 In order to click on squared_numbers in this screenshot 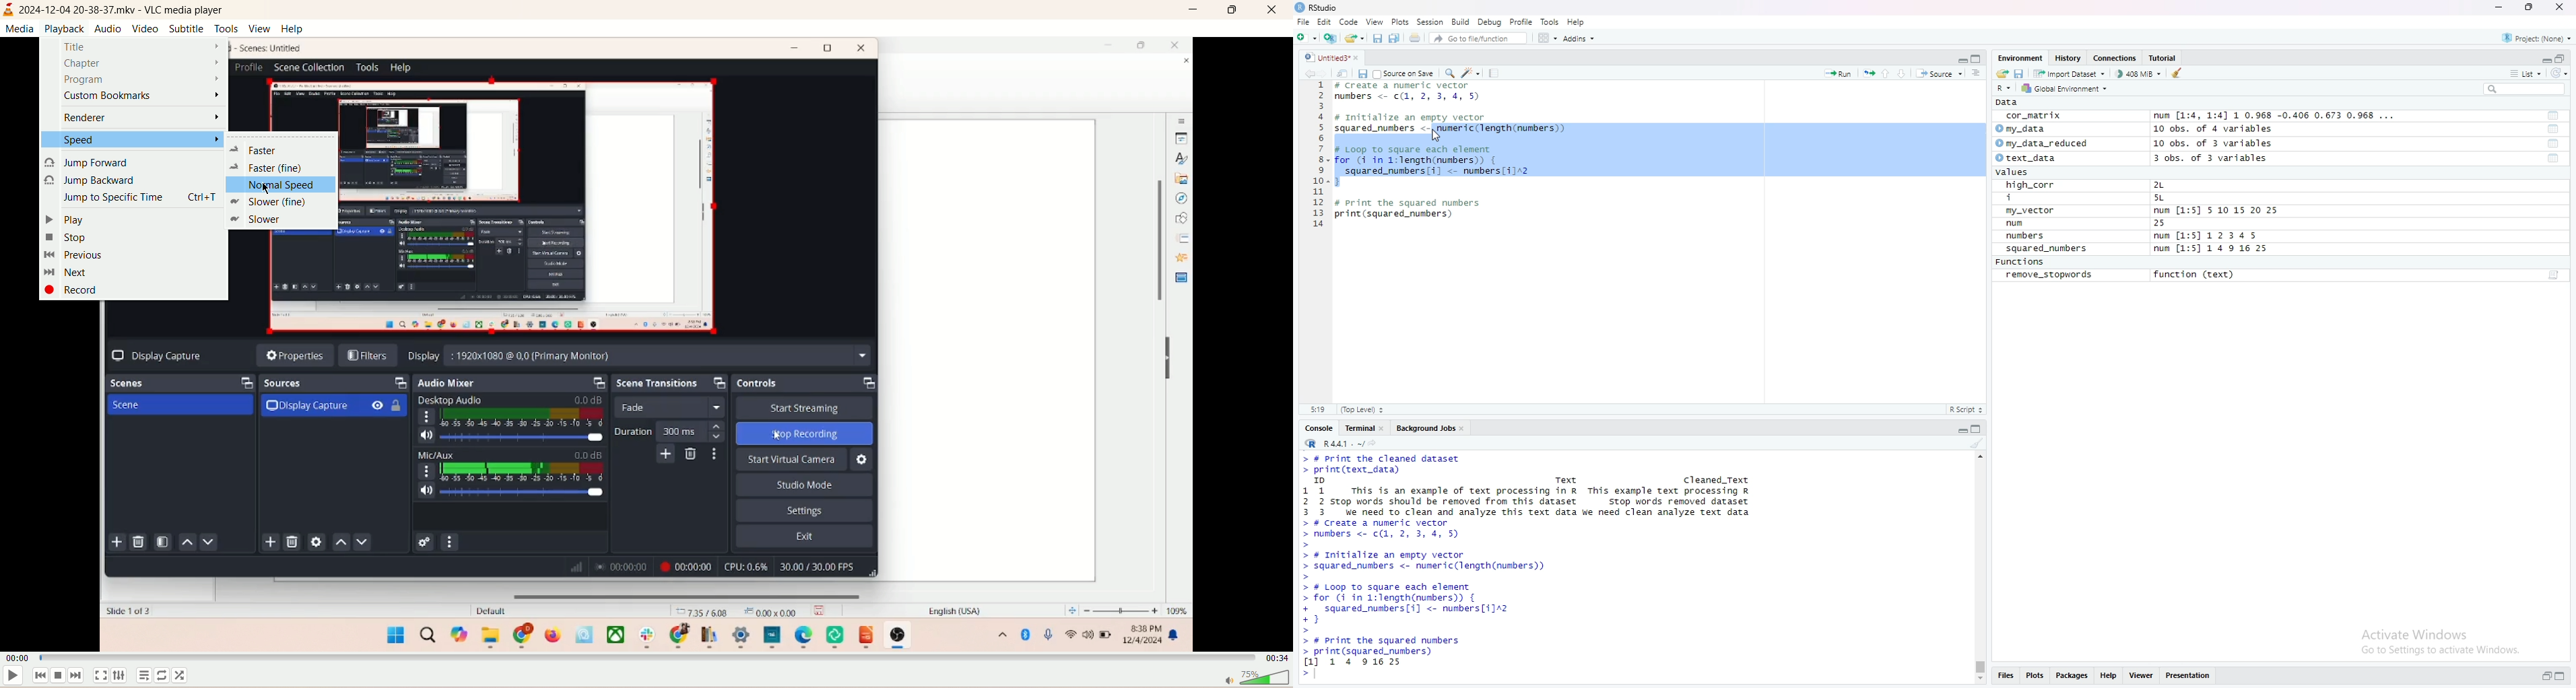, I will do `click(2047, 250)`.